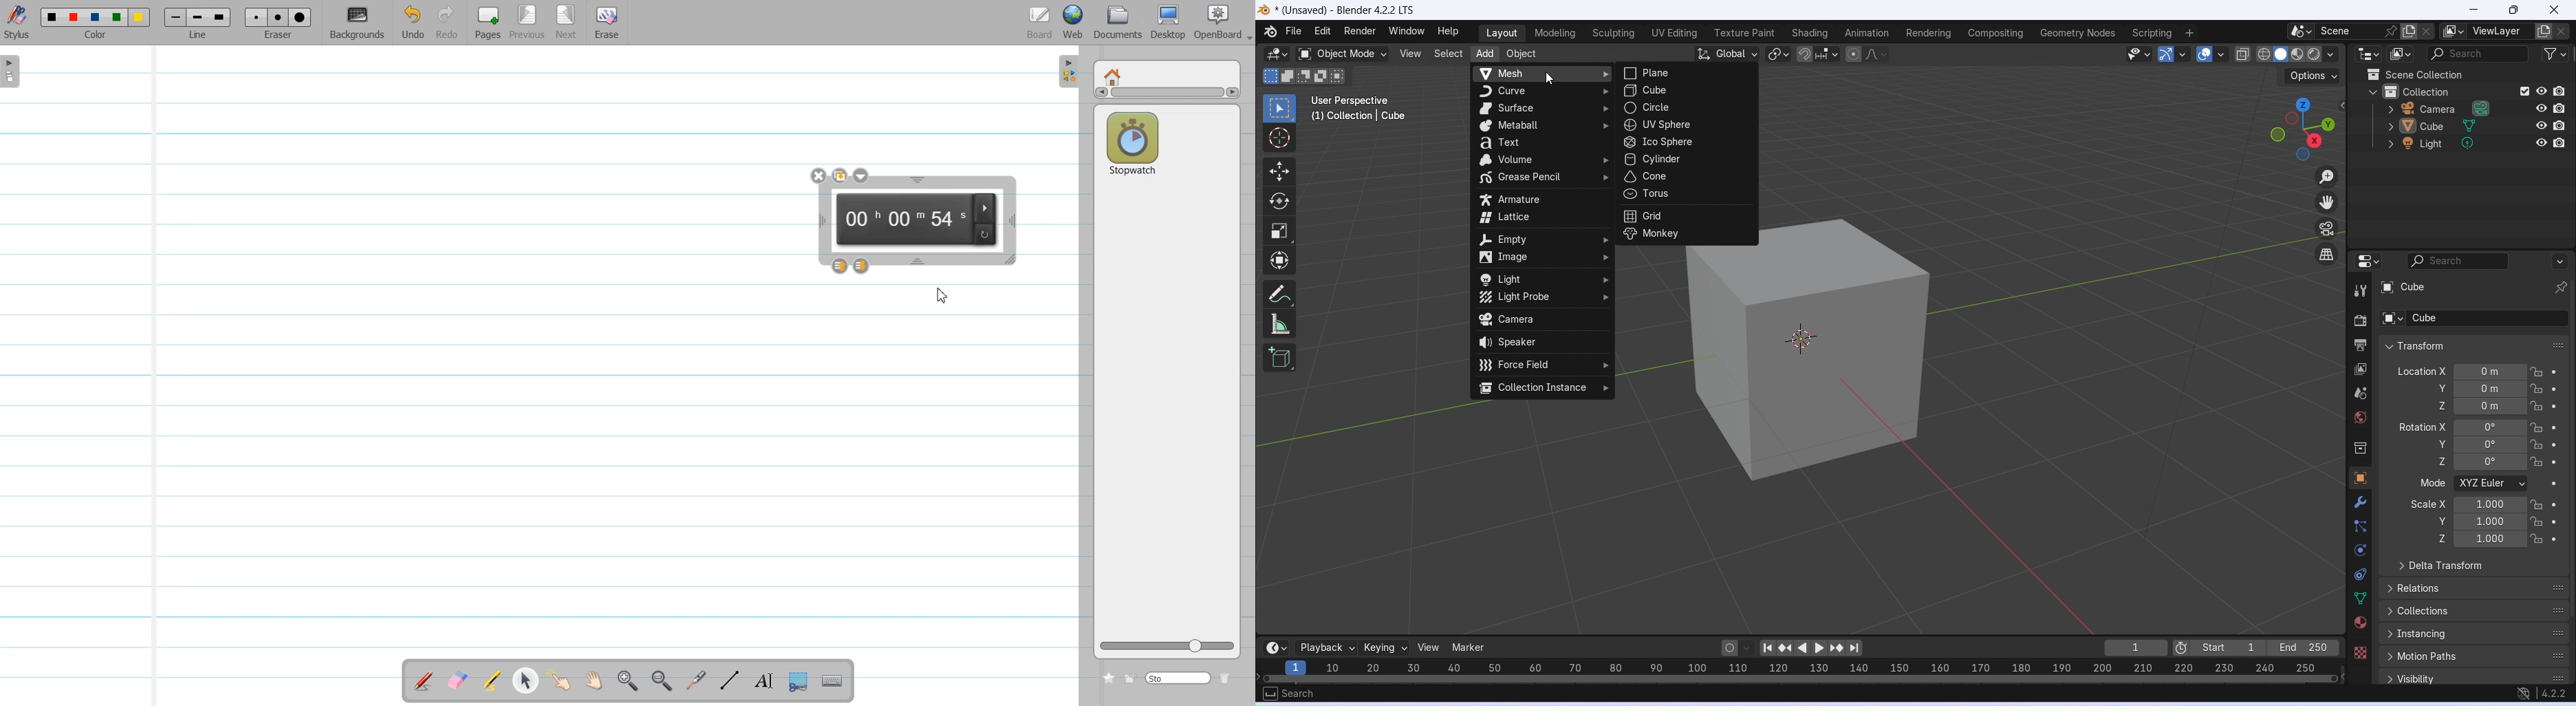 Image resolution: width=2576 pixels, height=728 pixels. What do you see at coordinates (801, 682) in the screenshot?
I see `Capture part of the Screen` at bounding box center [801, 682].